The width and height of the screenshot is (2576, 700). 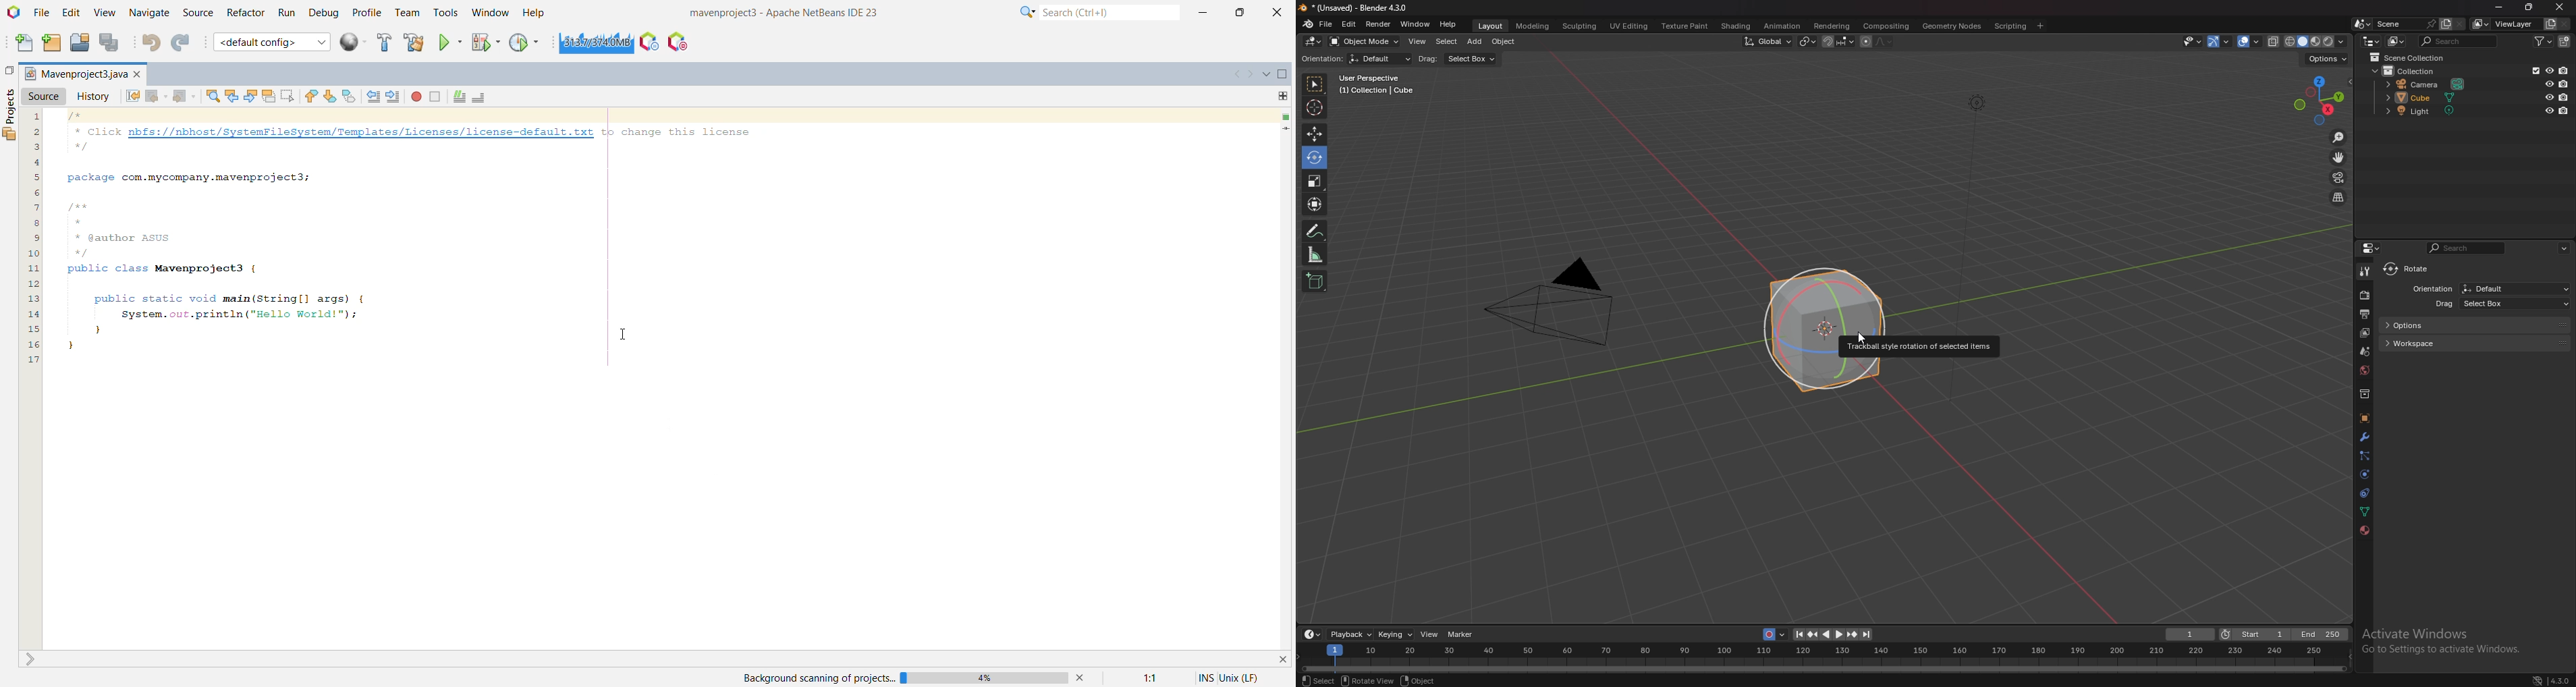 I want to click on light, so click(x=2432, y=111).